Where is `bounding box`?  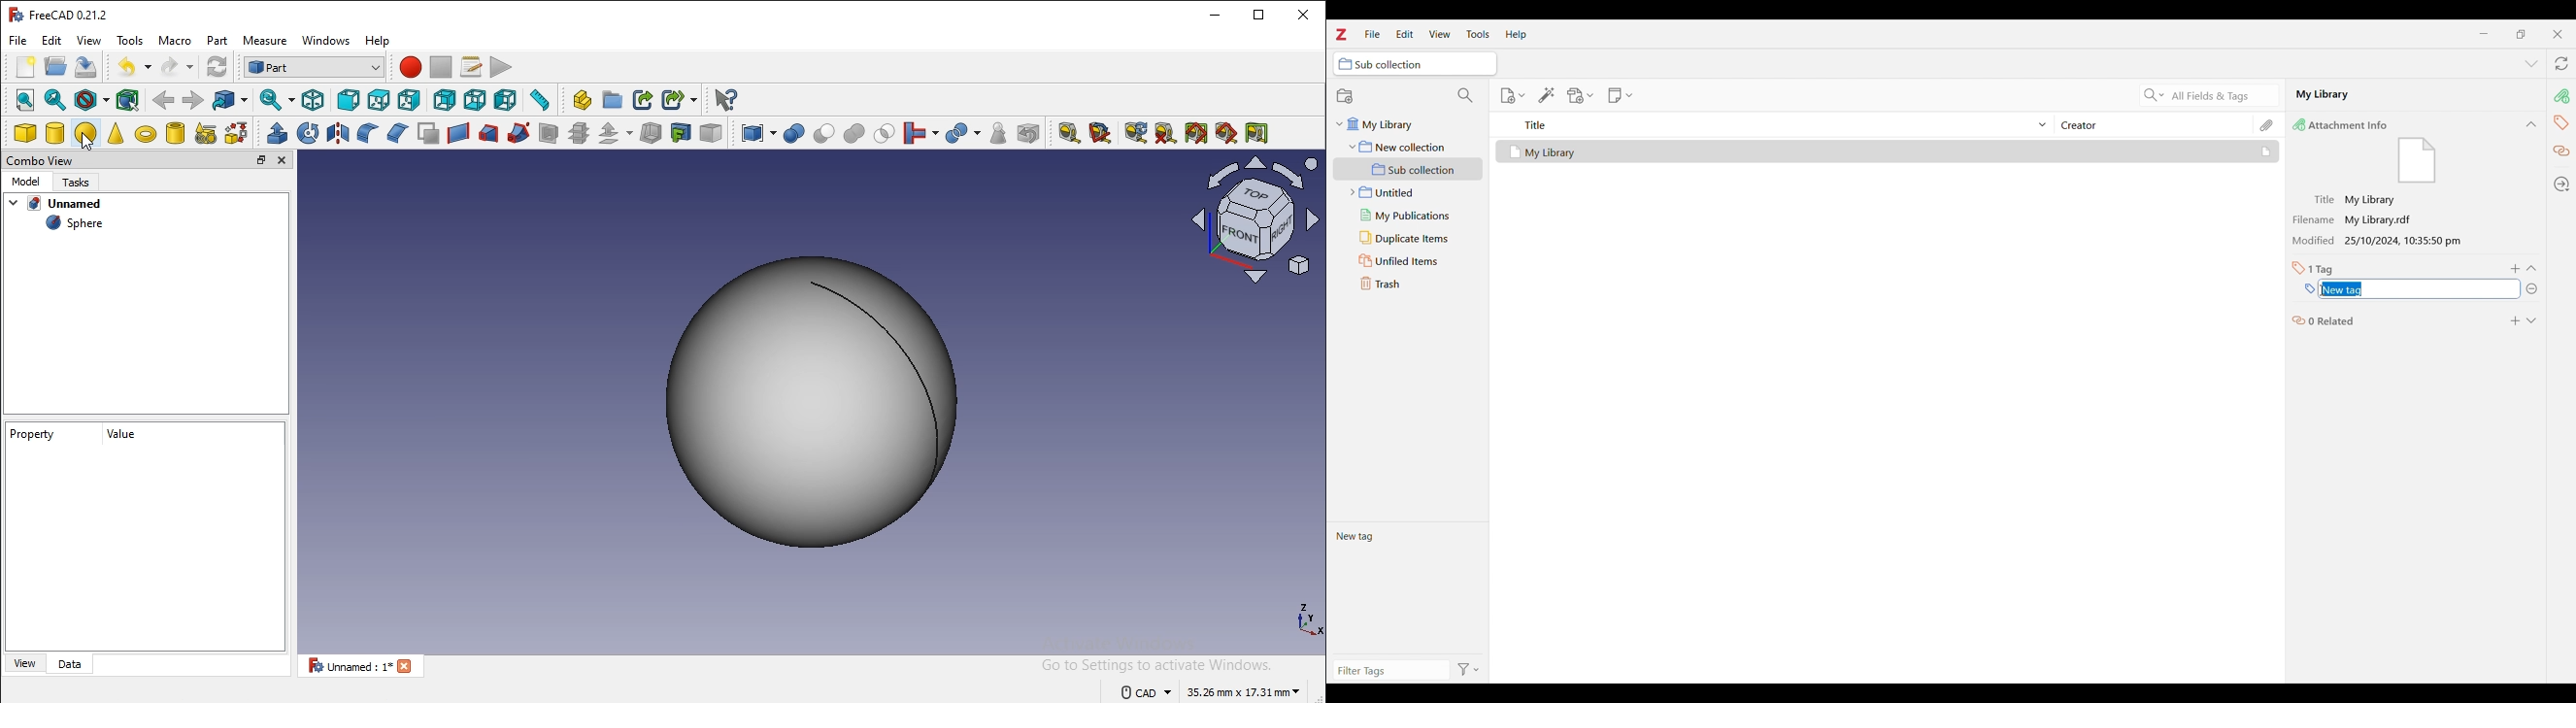
bounding box is located at coordinates (125, 100).